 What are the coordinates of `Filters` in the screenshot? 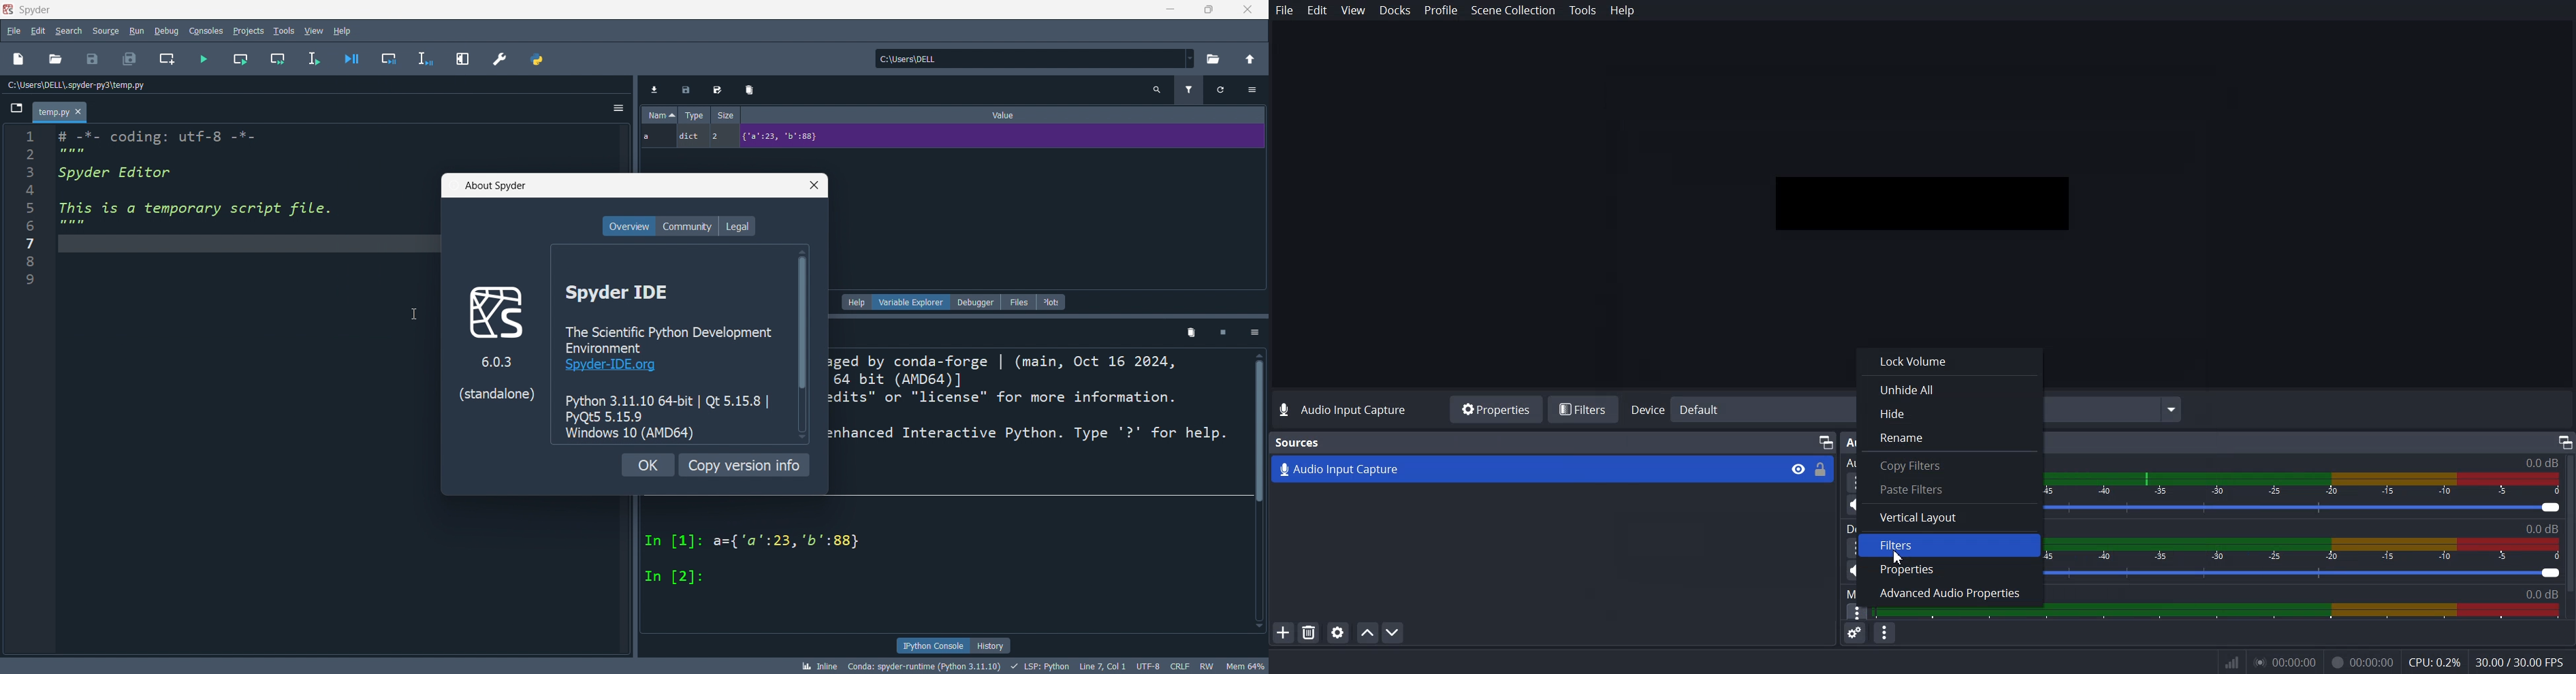 It's located at (1584, 408).